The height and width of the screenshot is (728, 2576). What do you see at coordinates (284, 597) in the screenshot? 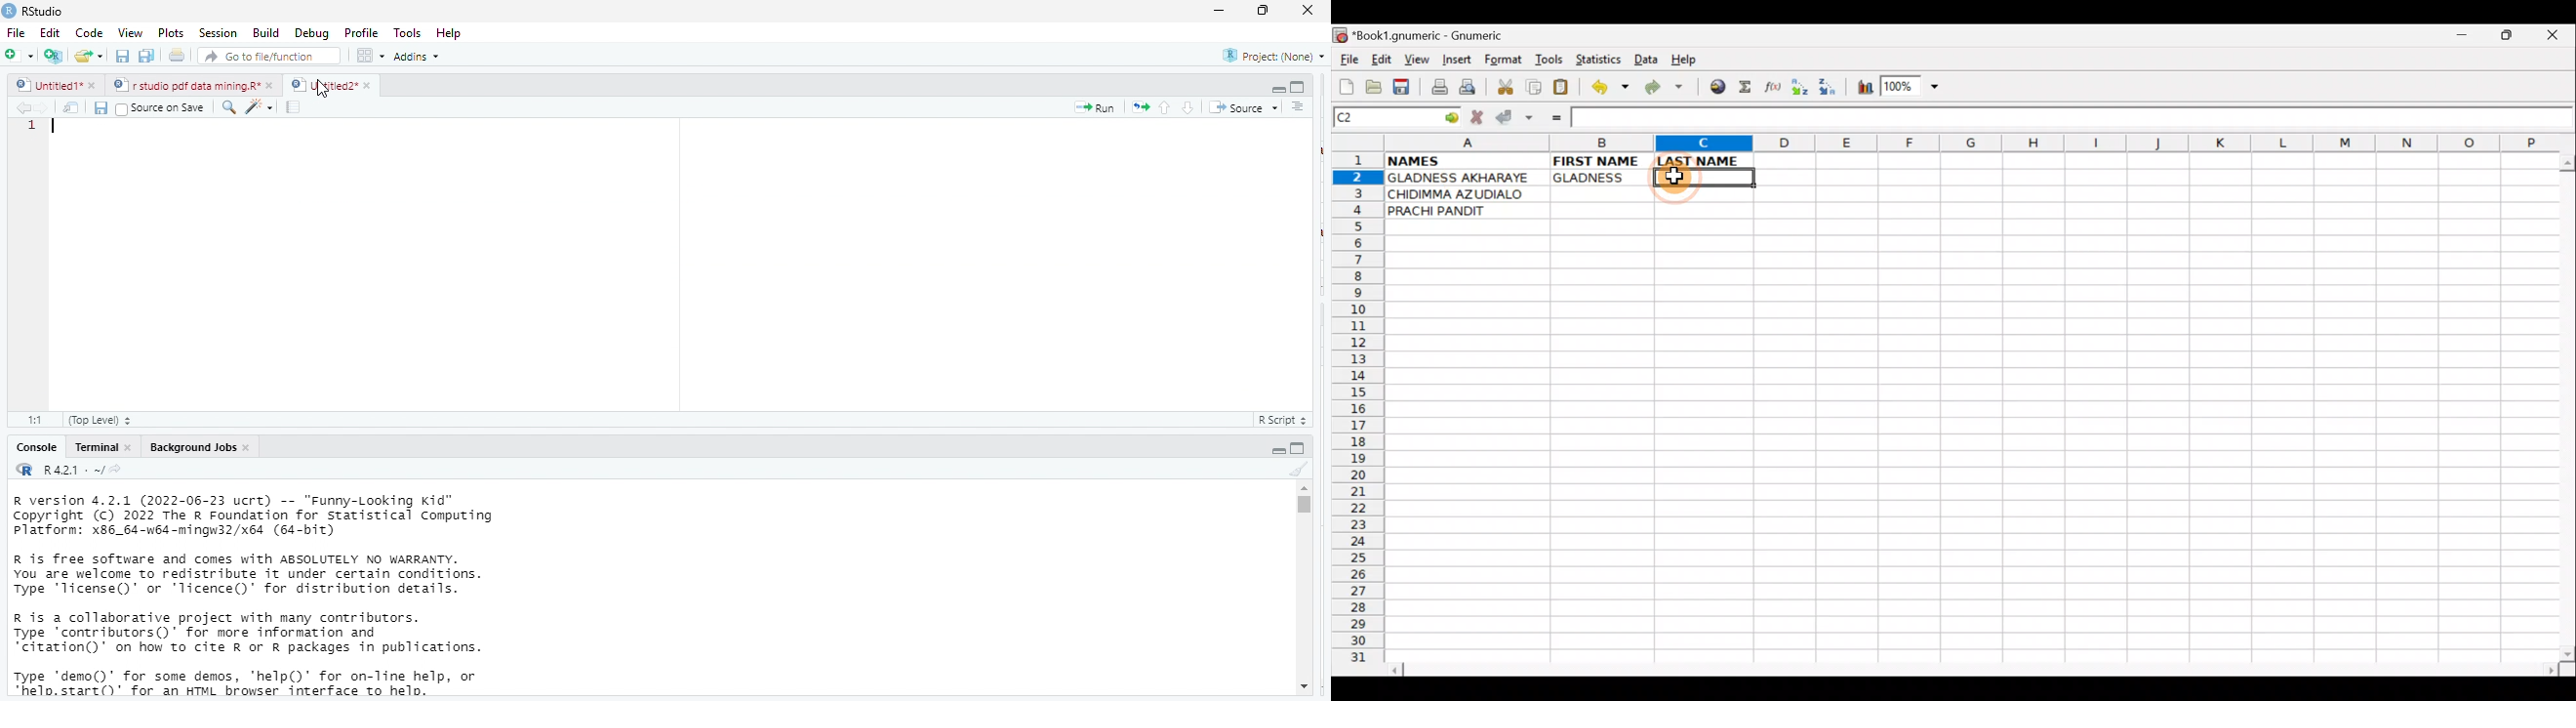
I see `R version 4.2.1 (2022-06-23 ucrt) -- "Funny-Looking Kid™
Copyright (C) 2022 The R Foundation for Statistical Computing
Platform: x86_64-w64-mingw32/x64 (64-bit)

R is free software and comes with ABSOLUTELY NO WARRANTY.
You are welcome to redistribute it under certain conditions.
Type 'Ticense()' or 'licence()’ for distribution details.

R is a collaborative project with many contributors.

Type ‘contributors()’ for more information and

“citation()’ on how to cite R or R packages in publications.
Type "demo()’ for some demos, 'help()' for on-line help, or
"helo.start()" for an HTML browser interface to helo.` at bounding box center [284, 597].